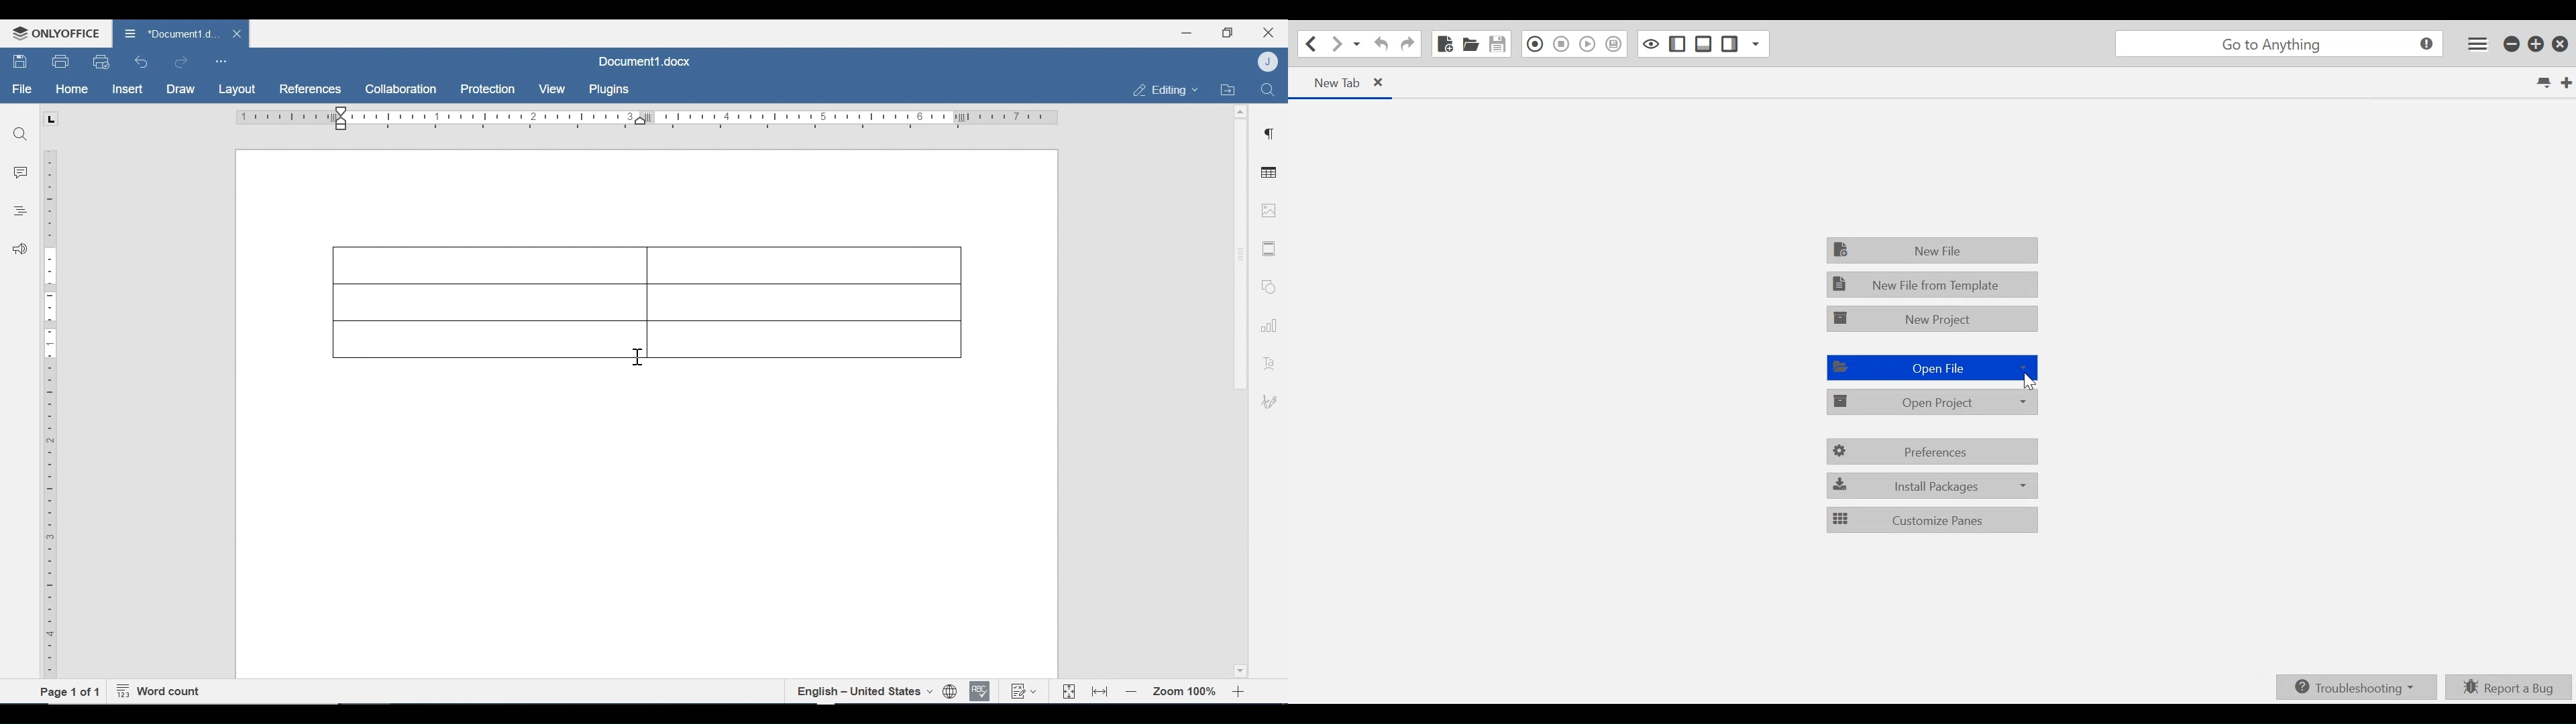 The image size is (2576, 728). Describe the element at coordinates (23, 89) in the screenshot. I see `File` at that location.